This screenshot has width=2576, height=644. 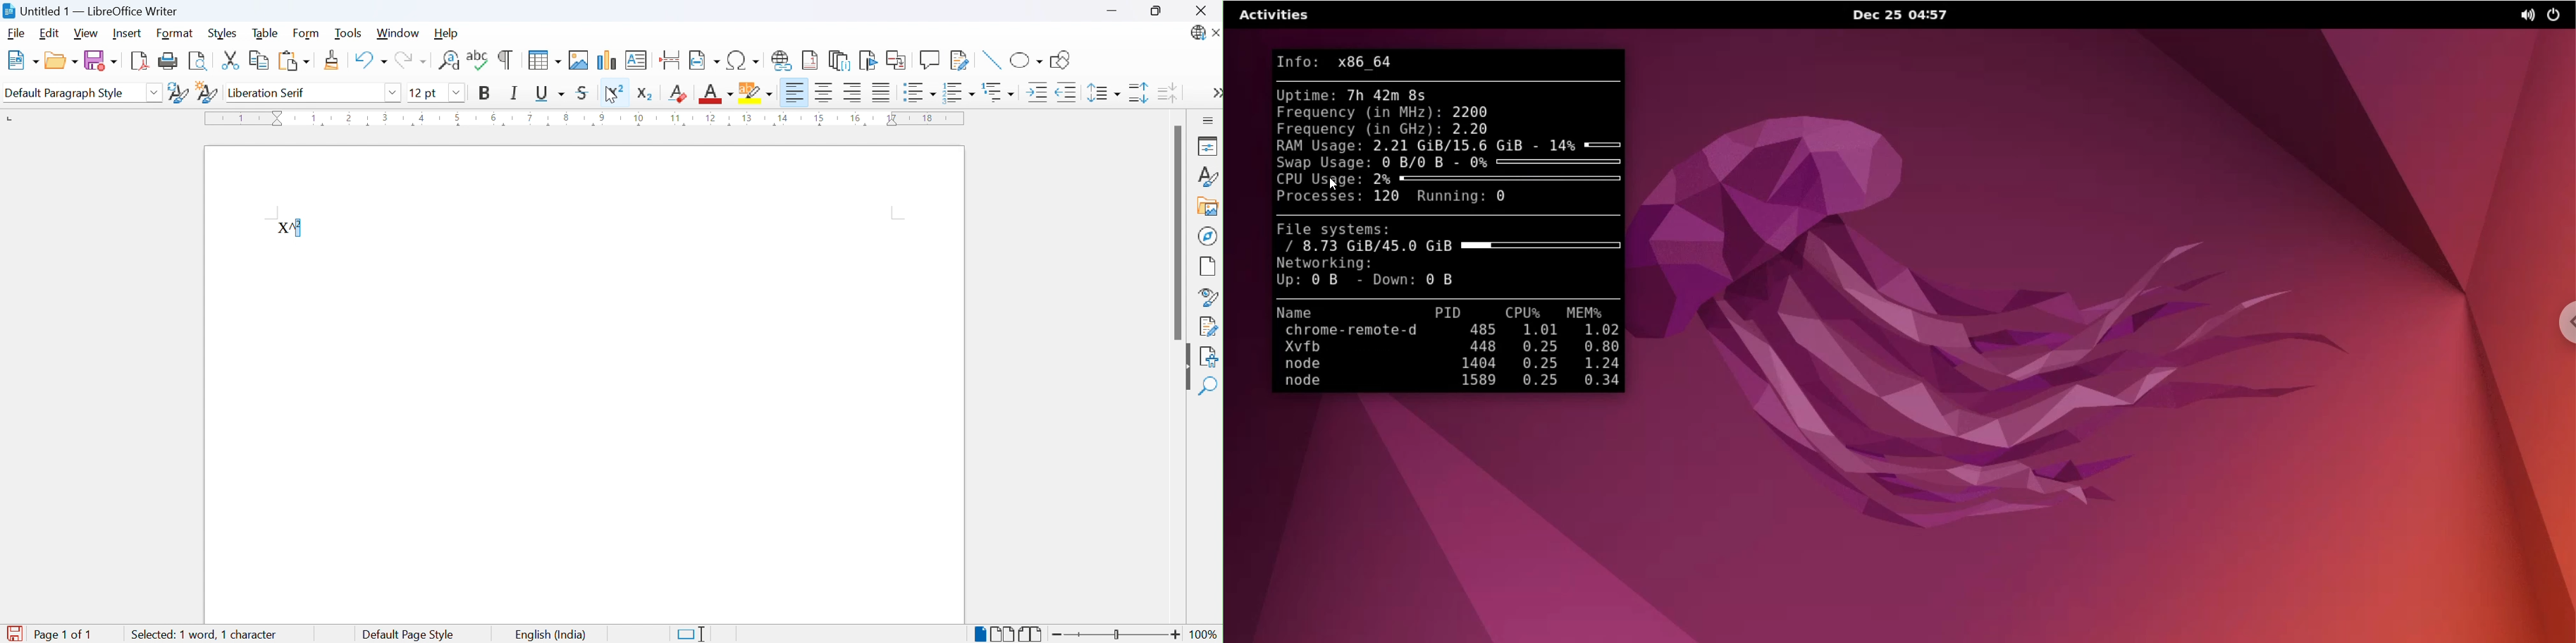 I want to click on Italic, so click(x=516, y=94).